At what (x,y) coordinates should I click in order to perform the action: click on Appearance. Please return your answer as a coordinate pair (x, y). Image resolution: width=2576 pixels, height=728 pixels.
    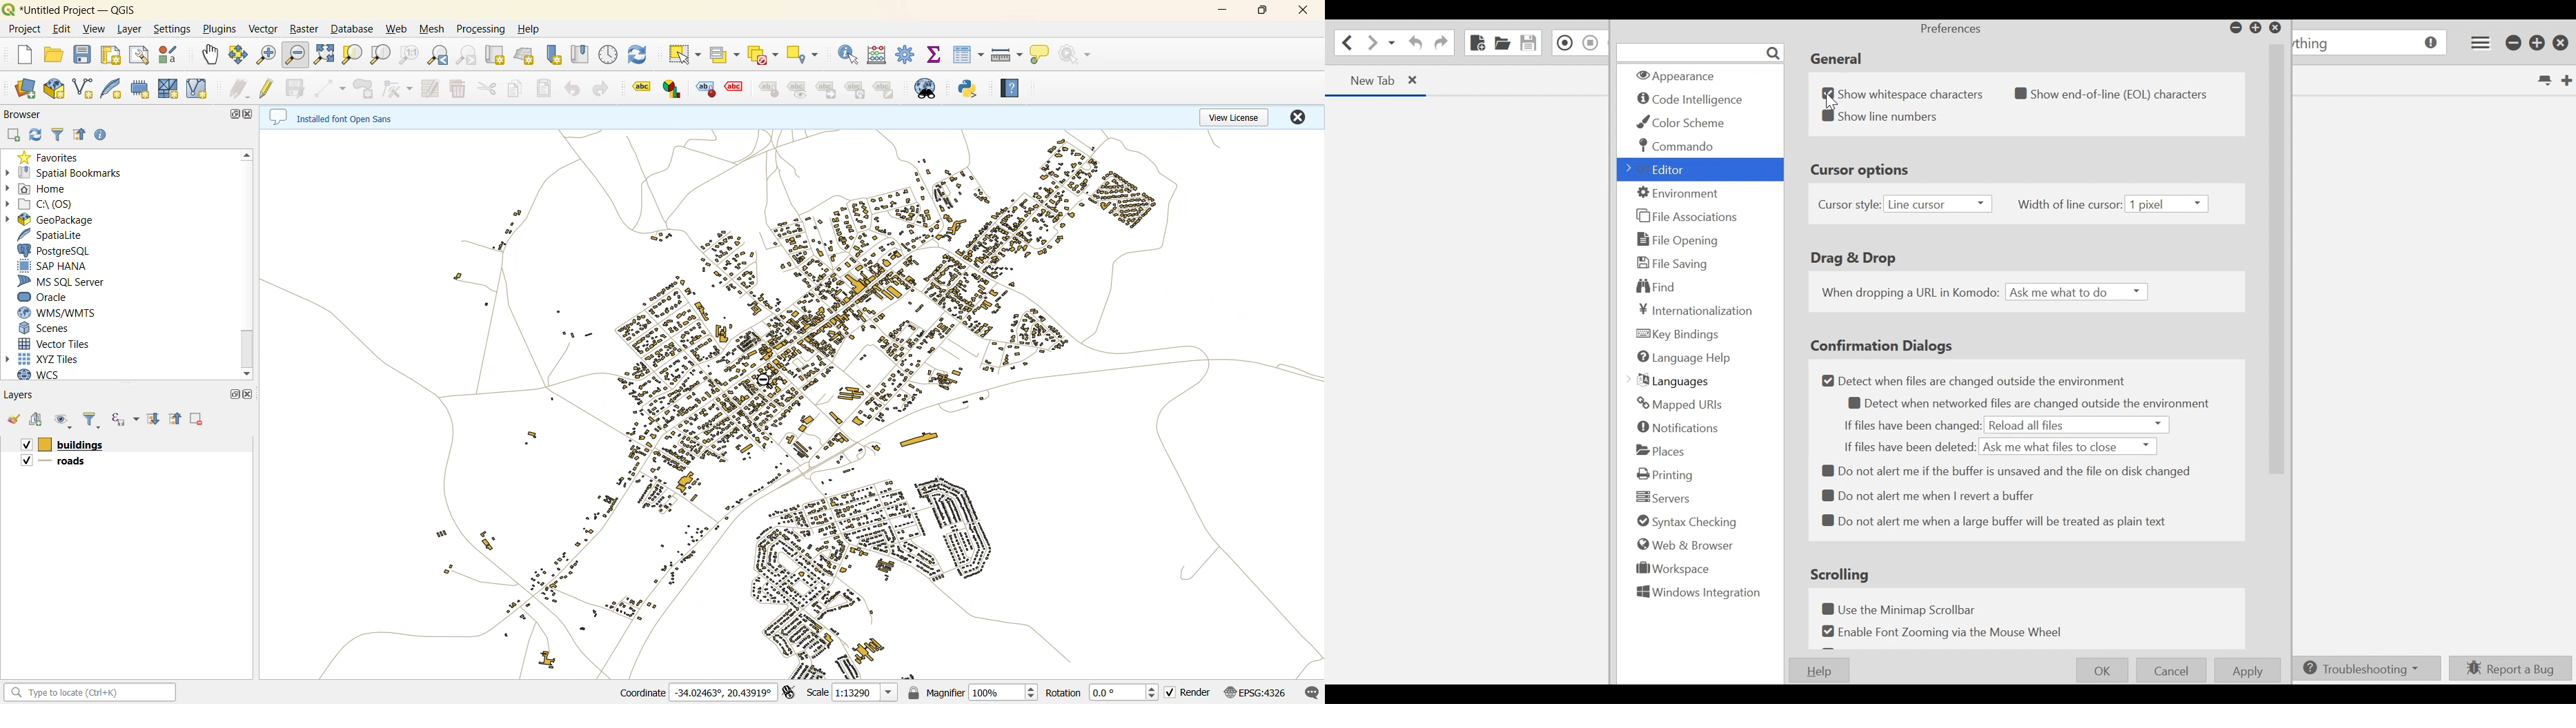
    Looking at the image, I should click on (1684, 77).